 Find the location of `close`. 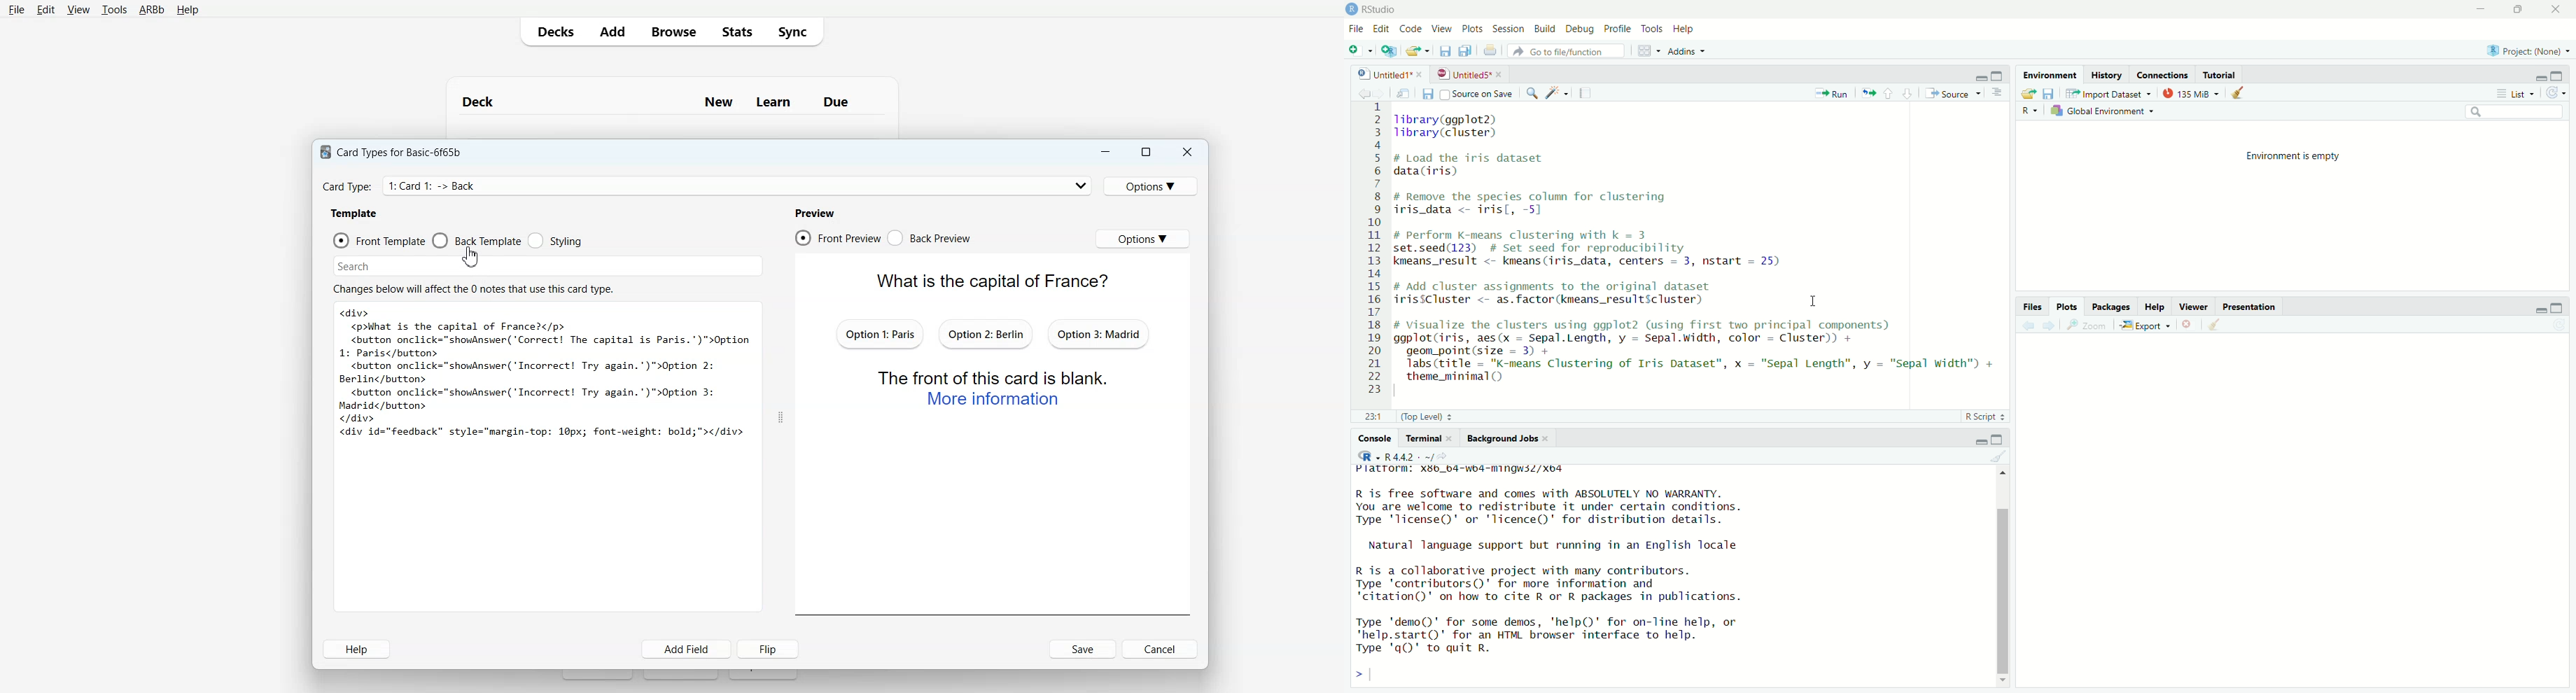

close is located at coordinates (2557, 10).